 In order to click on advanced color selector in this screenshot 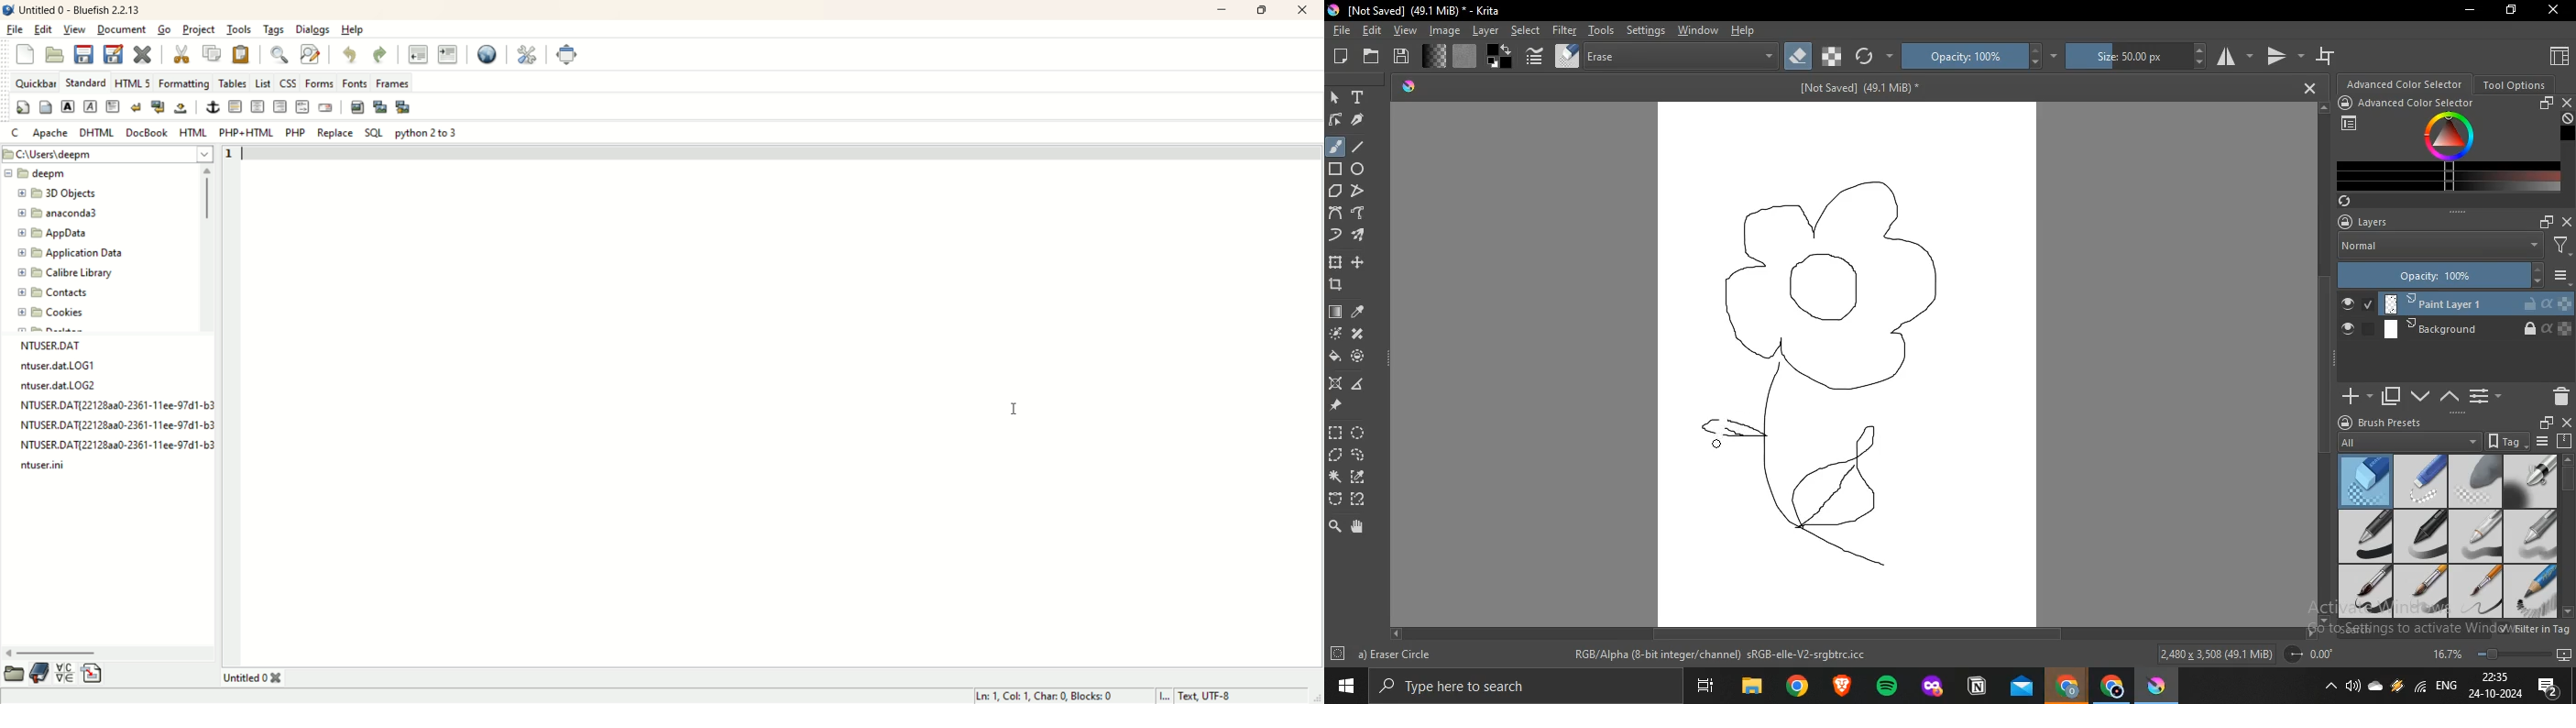, I will do `click(2406, 83)`.